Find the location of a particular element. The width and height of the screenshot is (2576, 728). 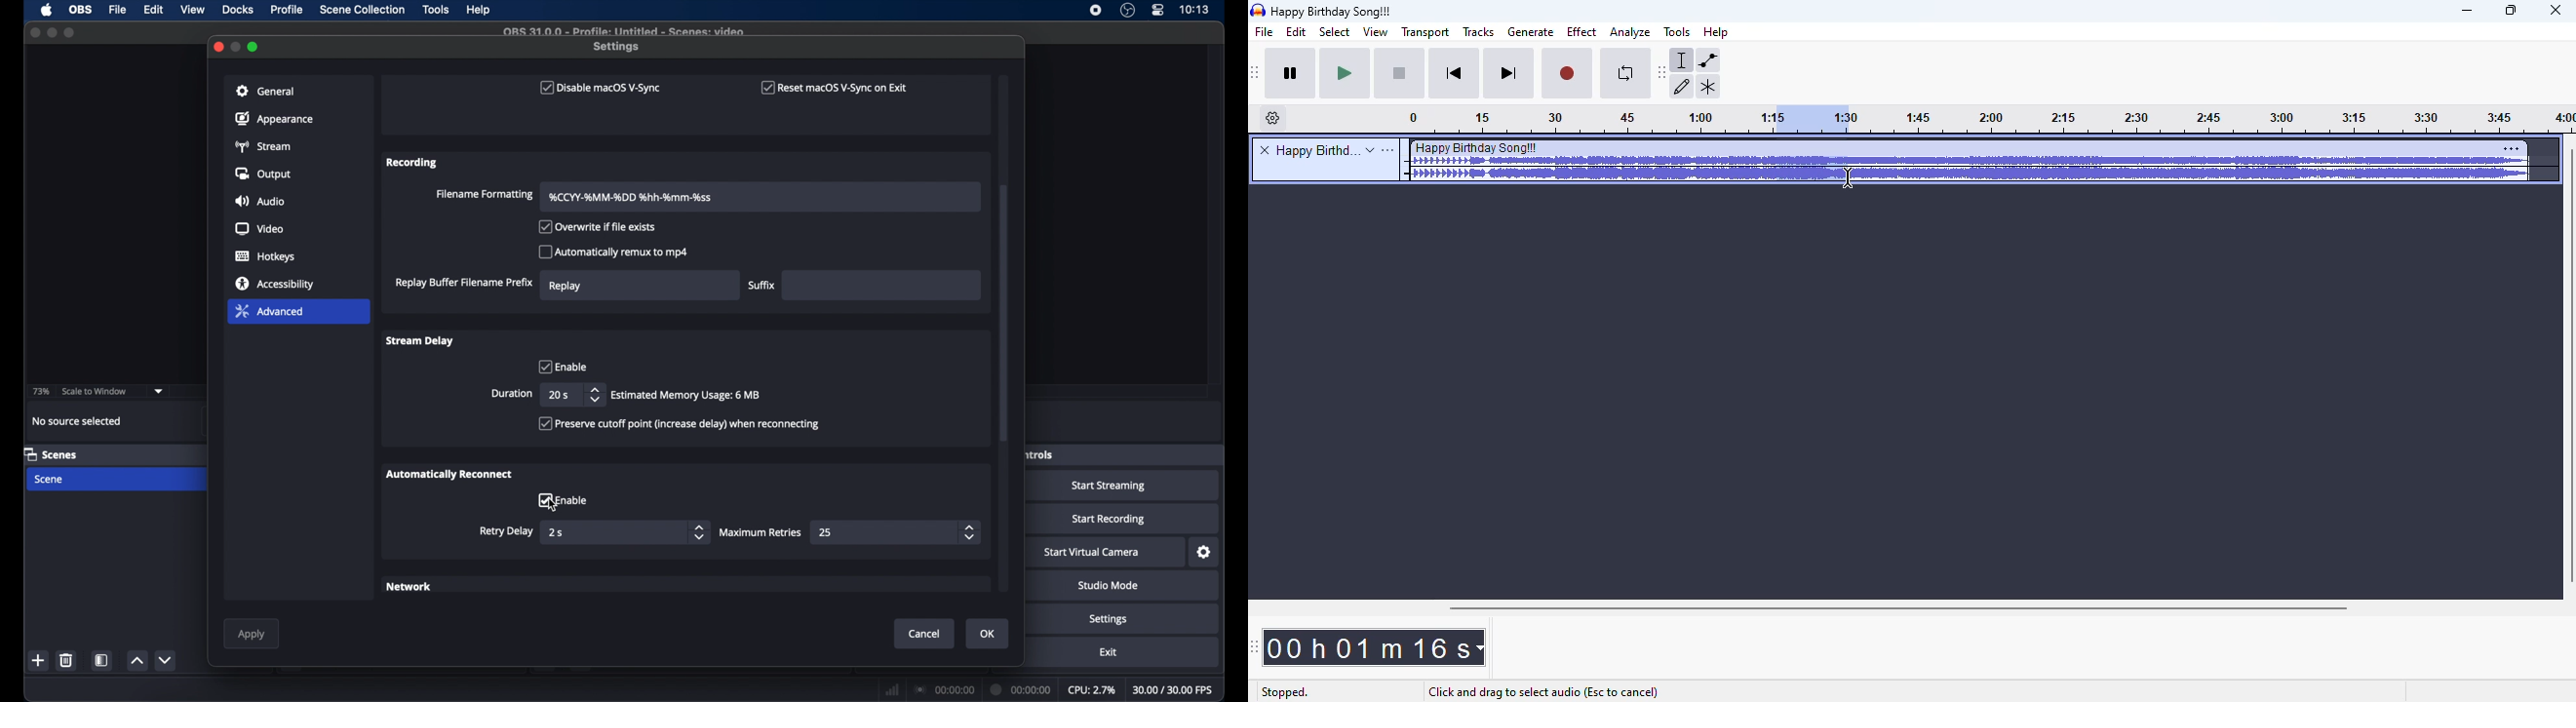

file name is located at coordinates (623, 30).